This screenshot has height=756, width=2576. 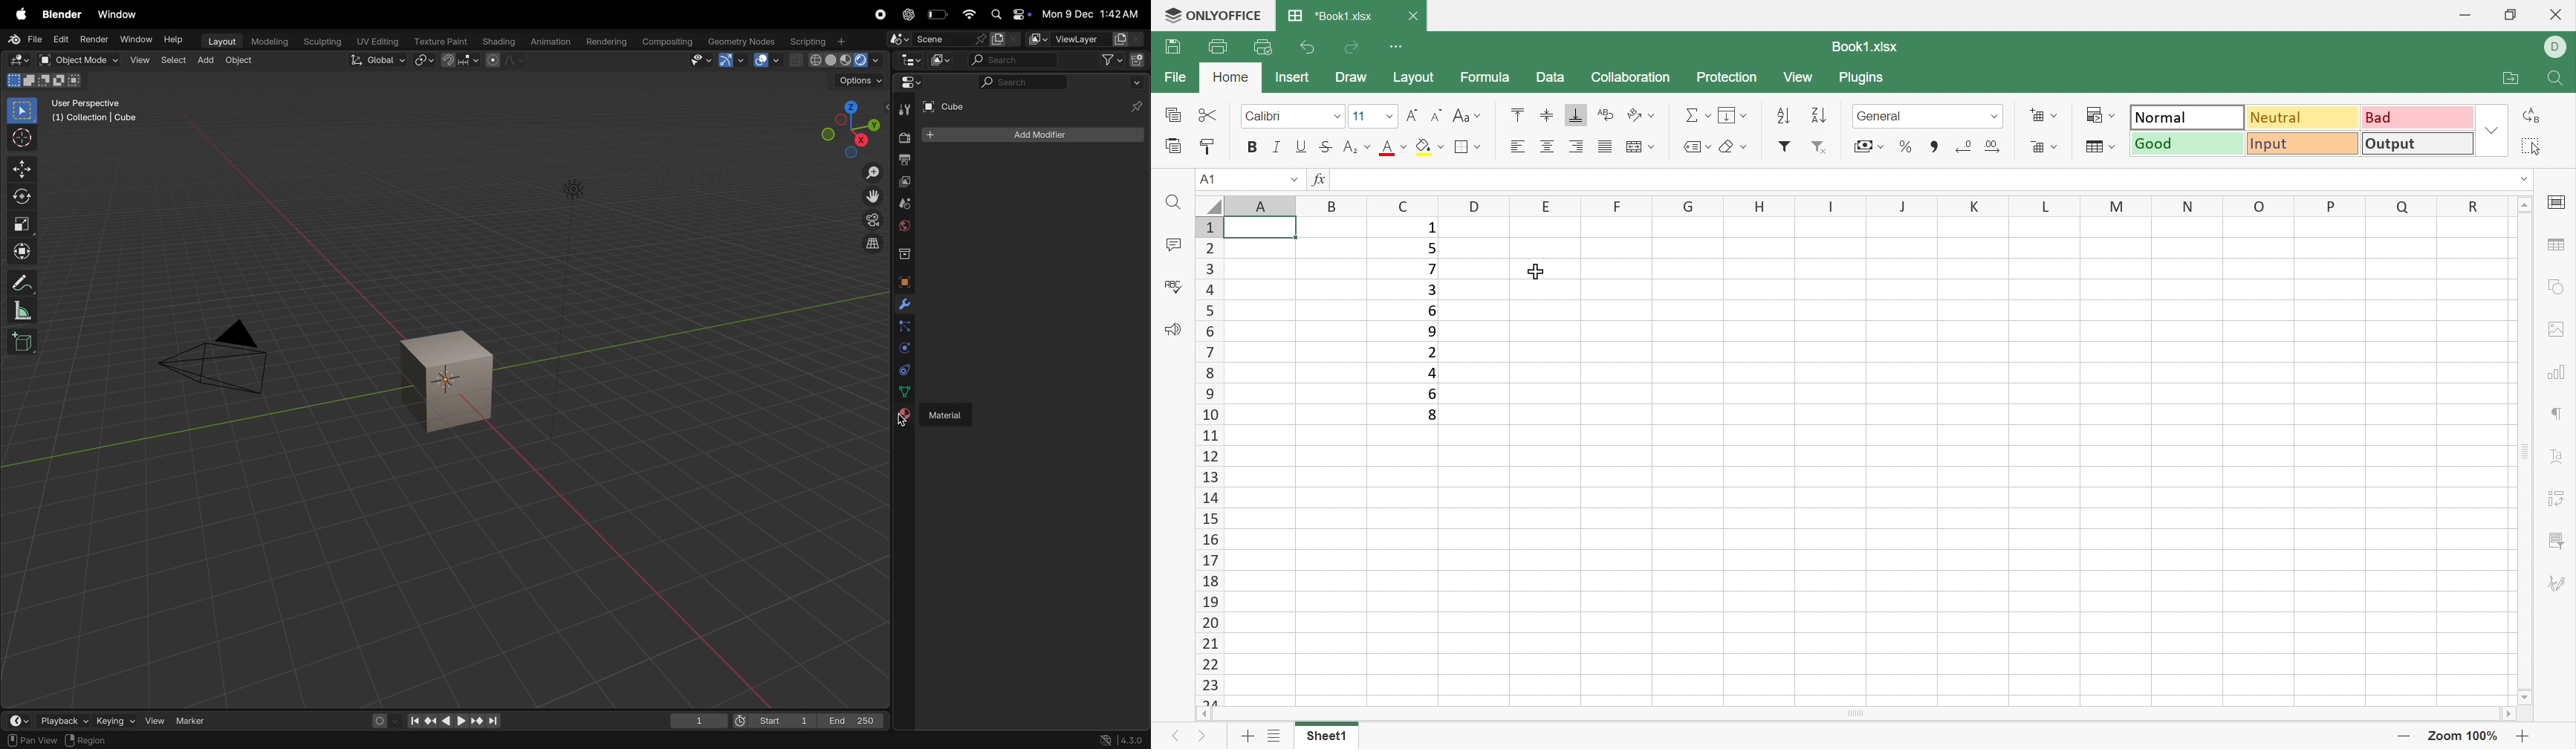 What do you see at coordinates (1216, 46) in the screenshot?
I see `Print` at bounding box center [1216, 46].